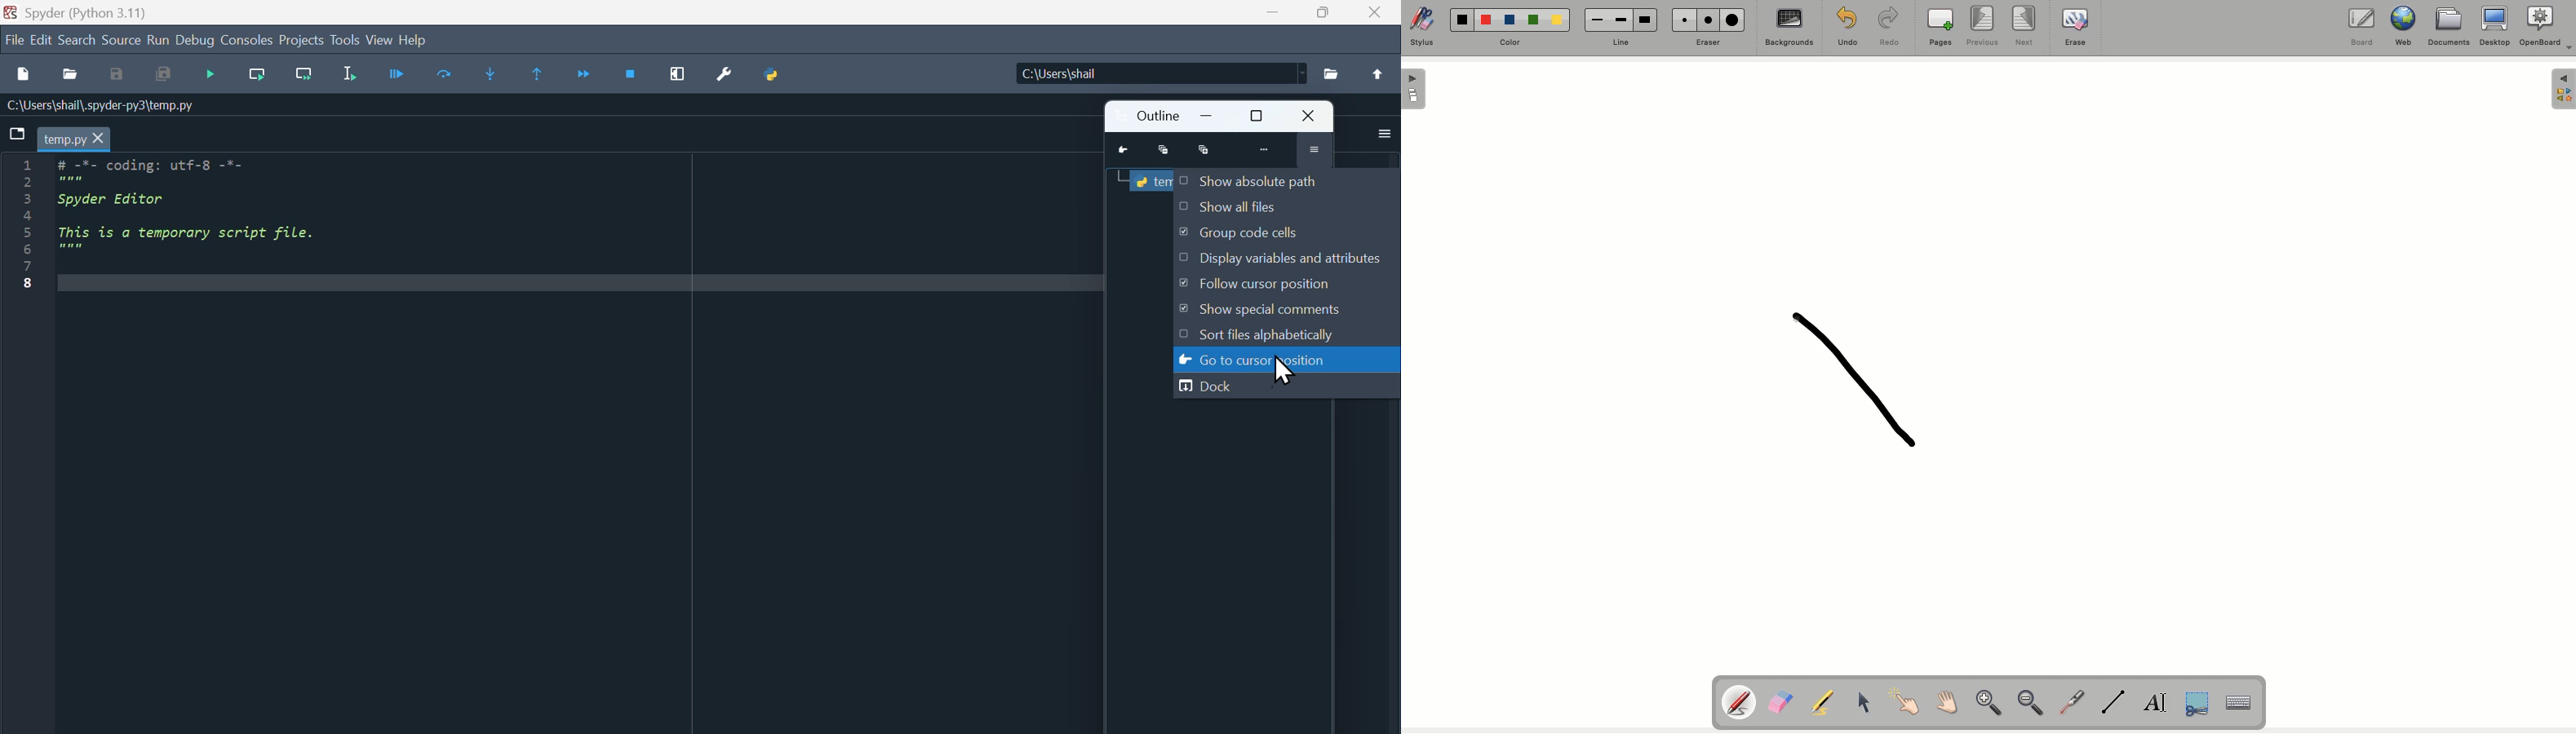  I want to click on Start debugging, so click(210, 74).